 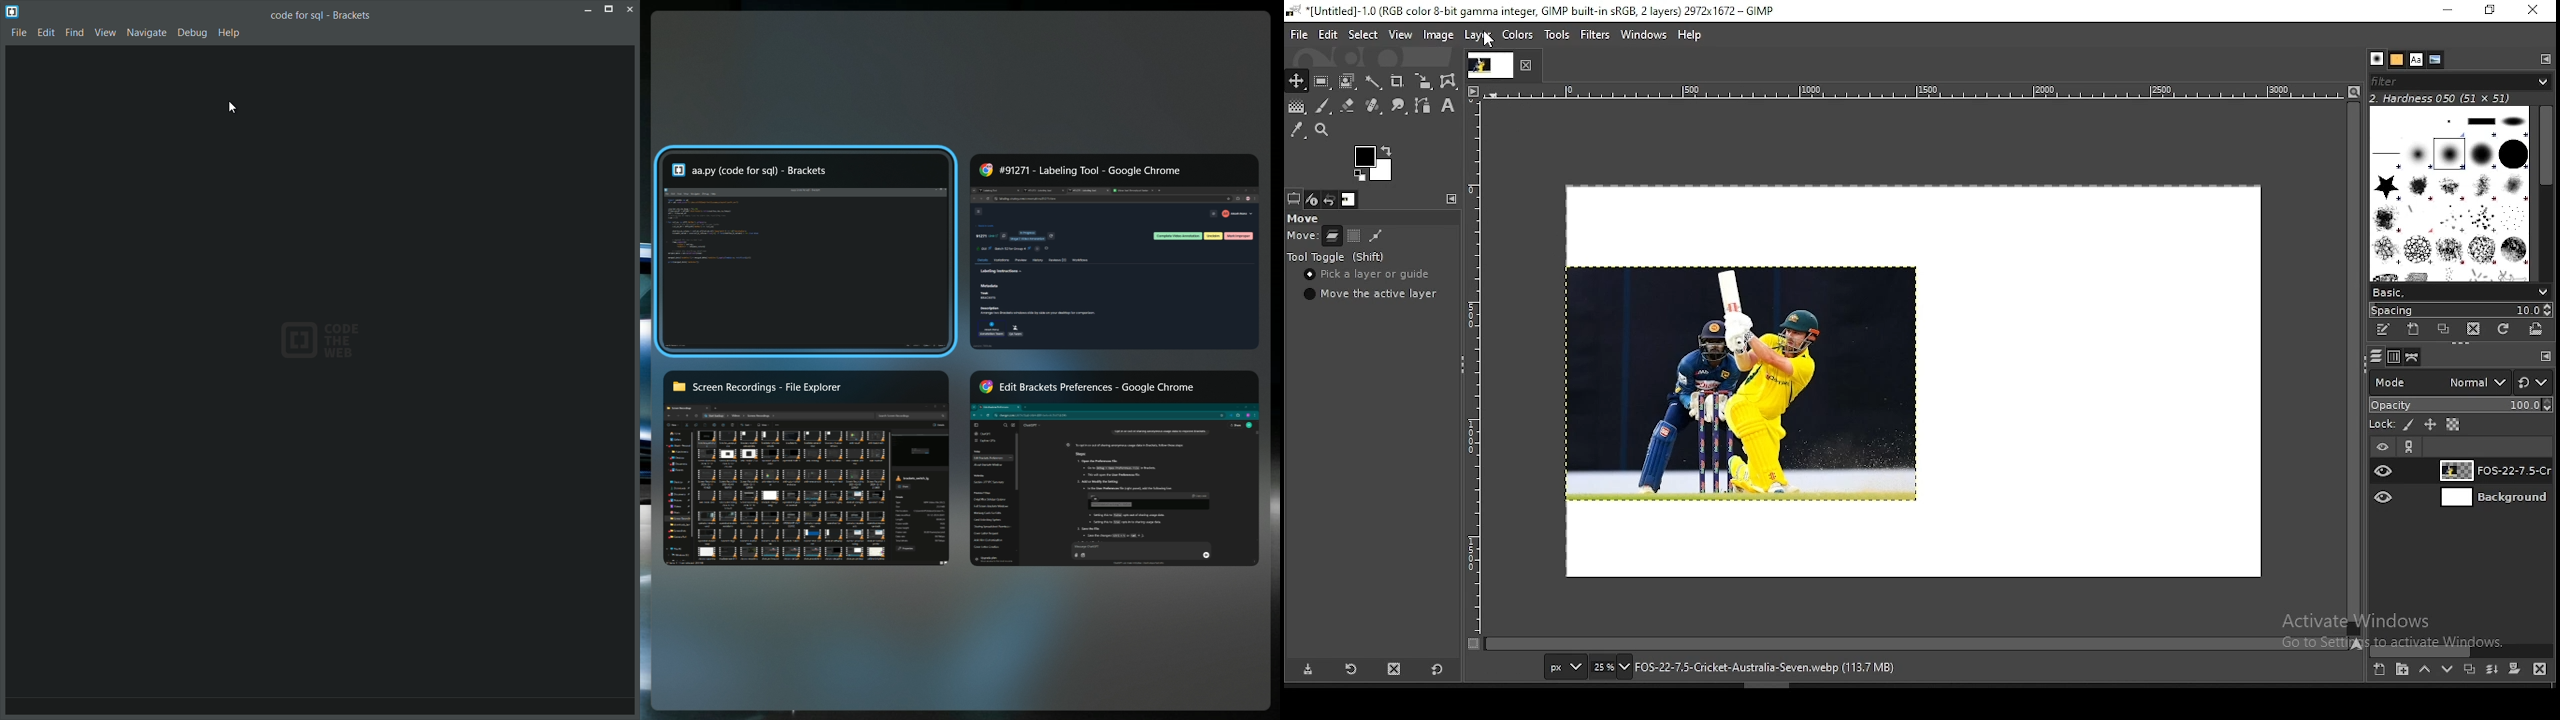 What do you see at coordinates (1111, 252) in the screenshot?
I see `chrome window` at bounding box center [1111, 252].